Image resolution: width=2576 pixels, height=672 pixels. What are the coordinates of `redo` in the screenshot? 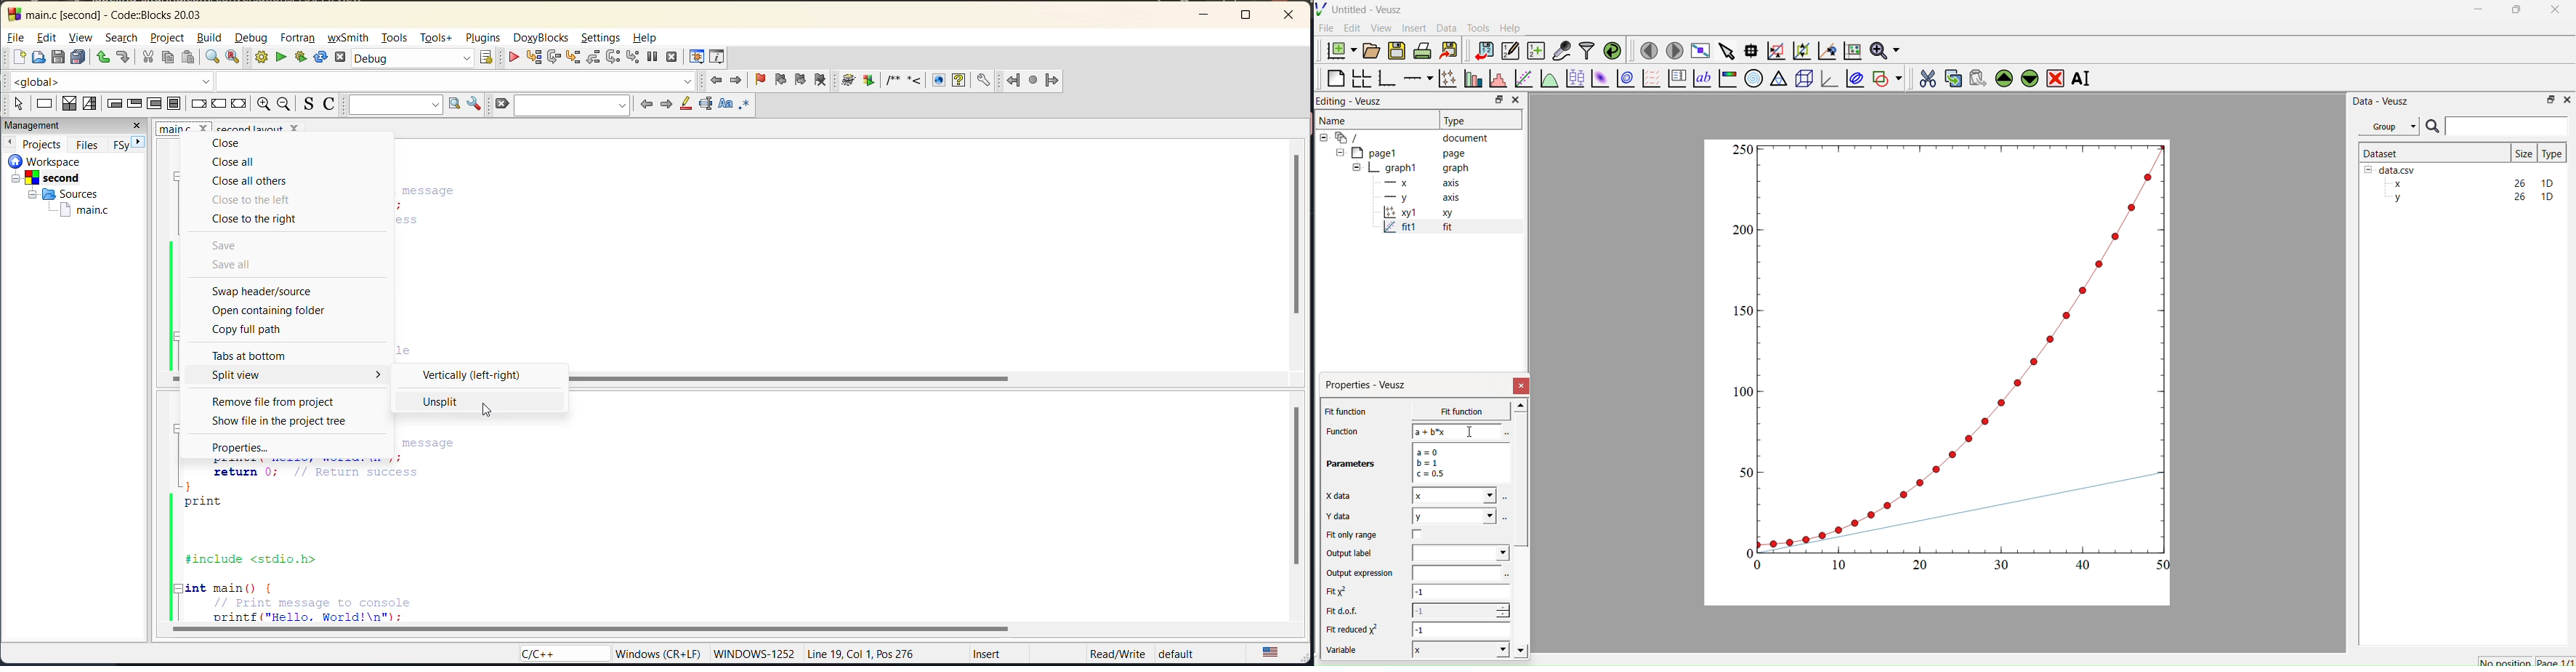 It's located at (124, 58).